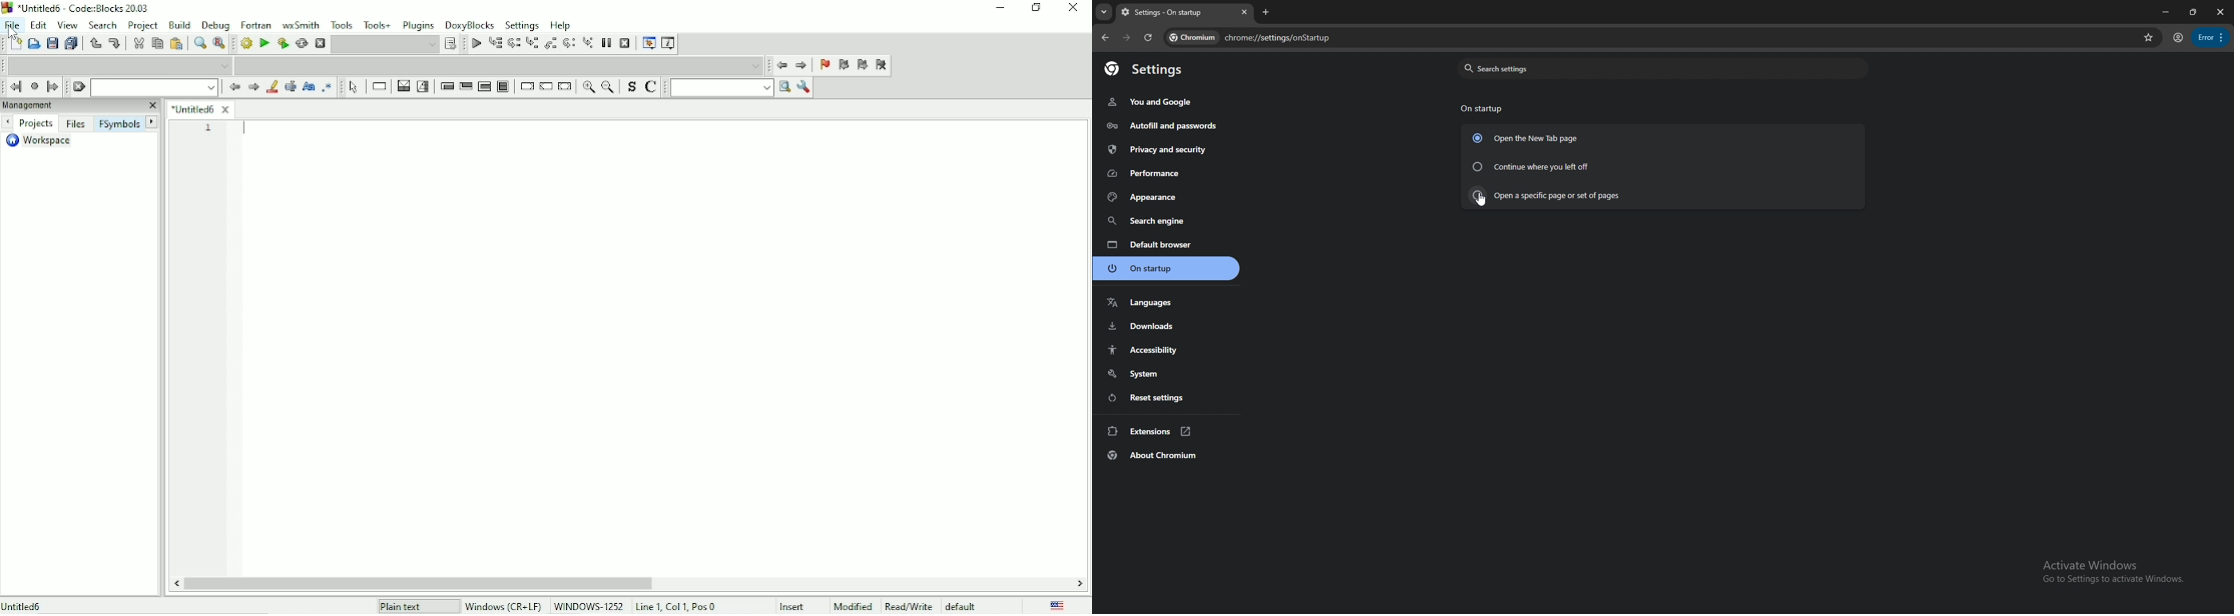 This screenshot has width=2240, height=616. Describe the element at coordinates (1480, 201) in the screenshot. I see `cursor` at that location.